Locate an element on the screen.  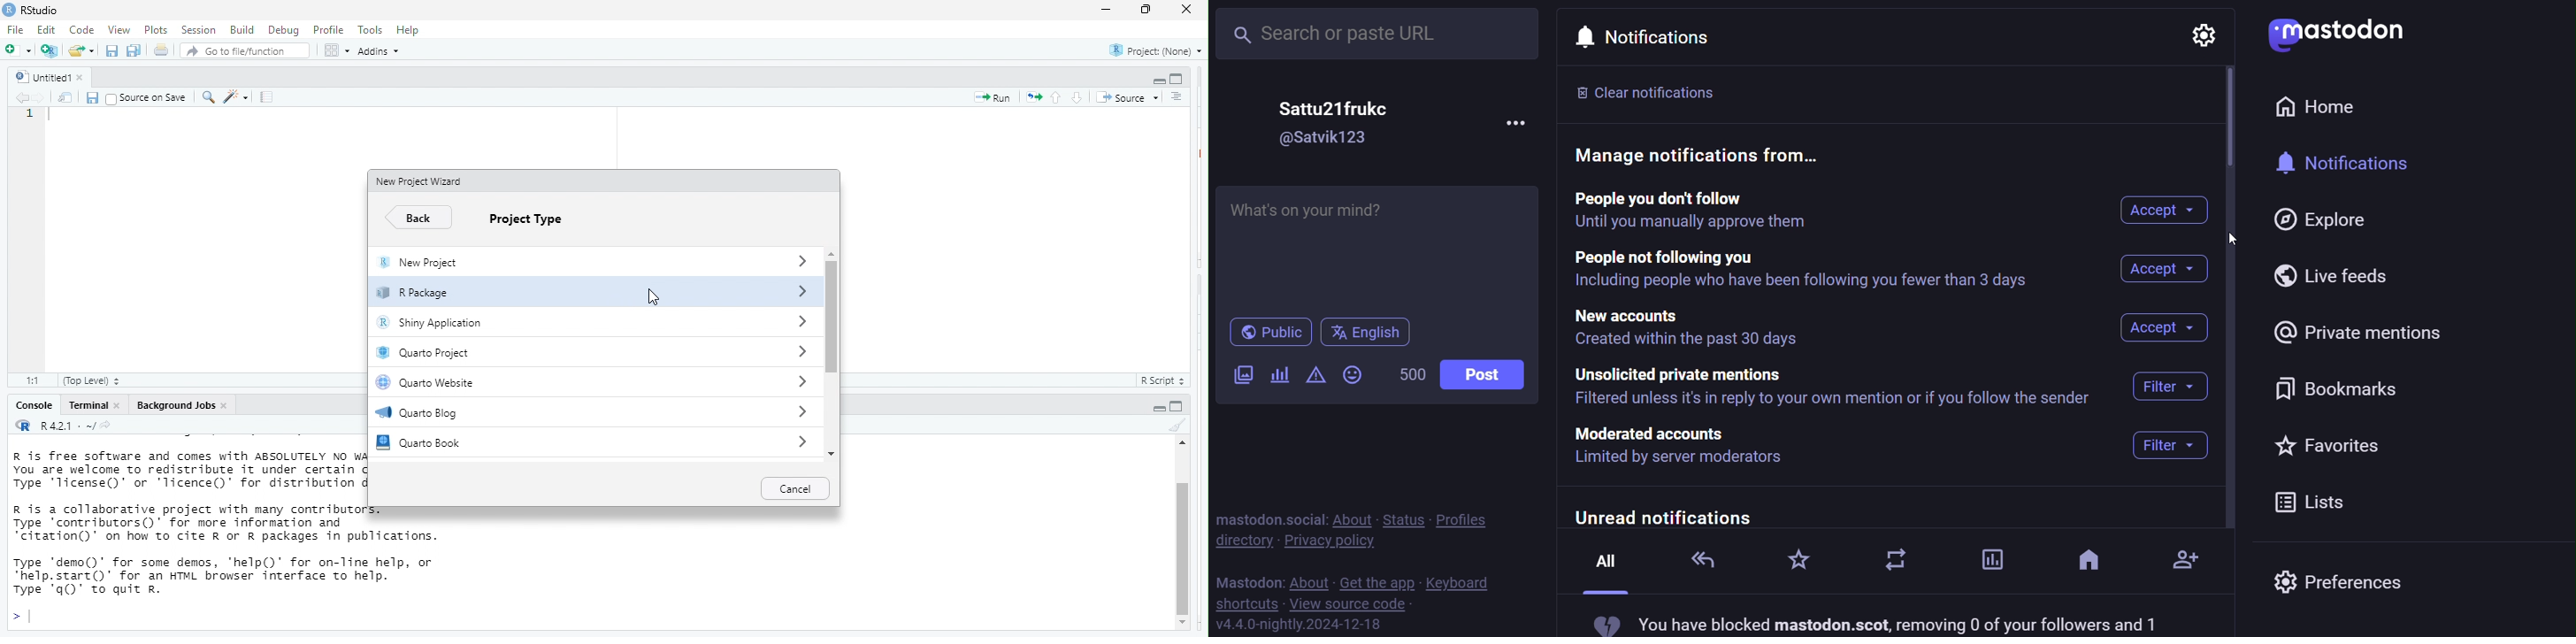
option is located at coordinates (335, 50).